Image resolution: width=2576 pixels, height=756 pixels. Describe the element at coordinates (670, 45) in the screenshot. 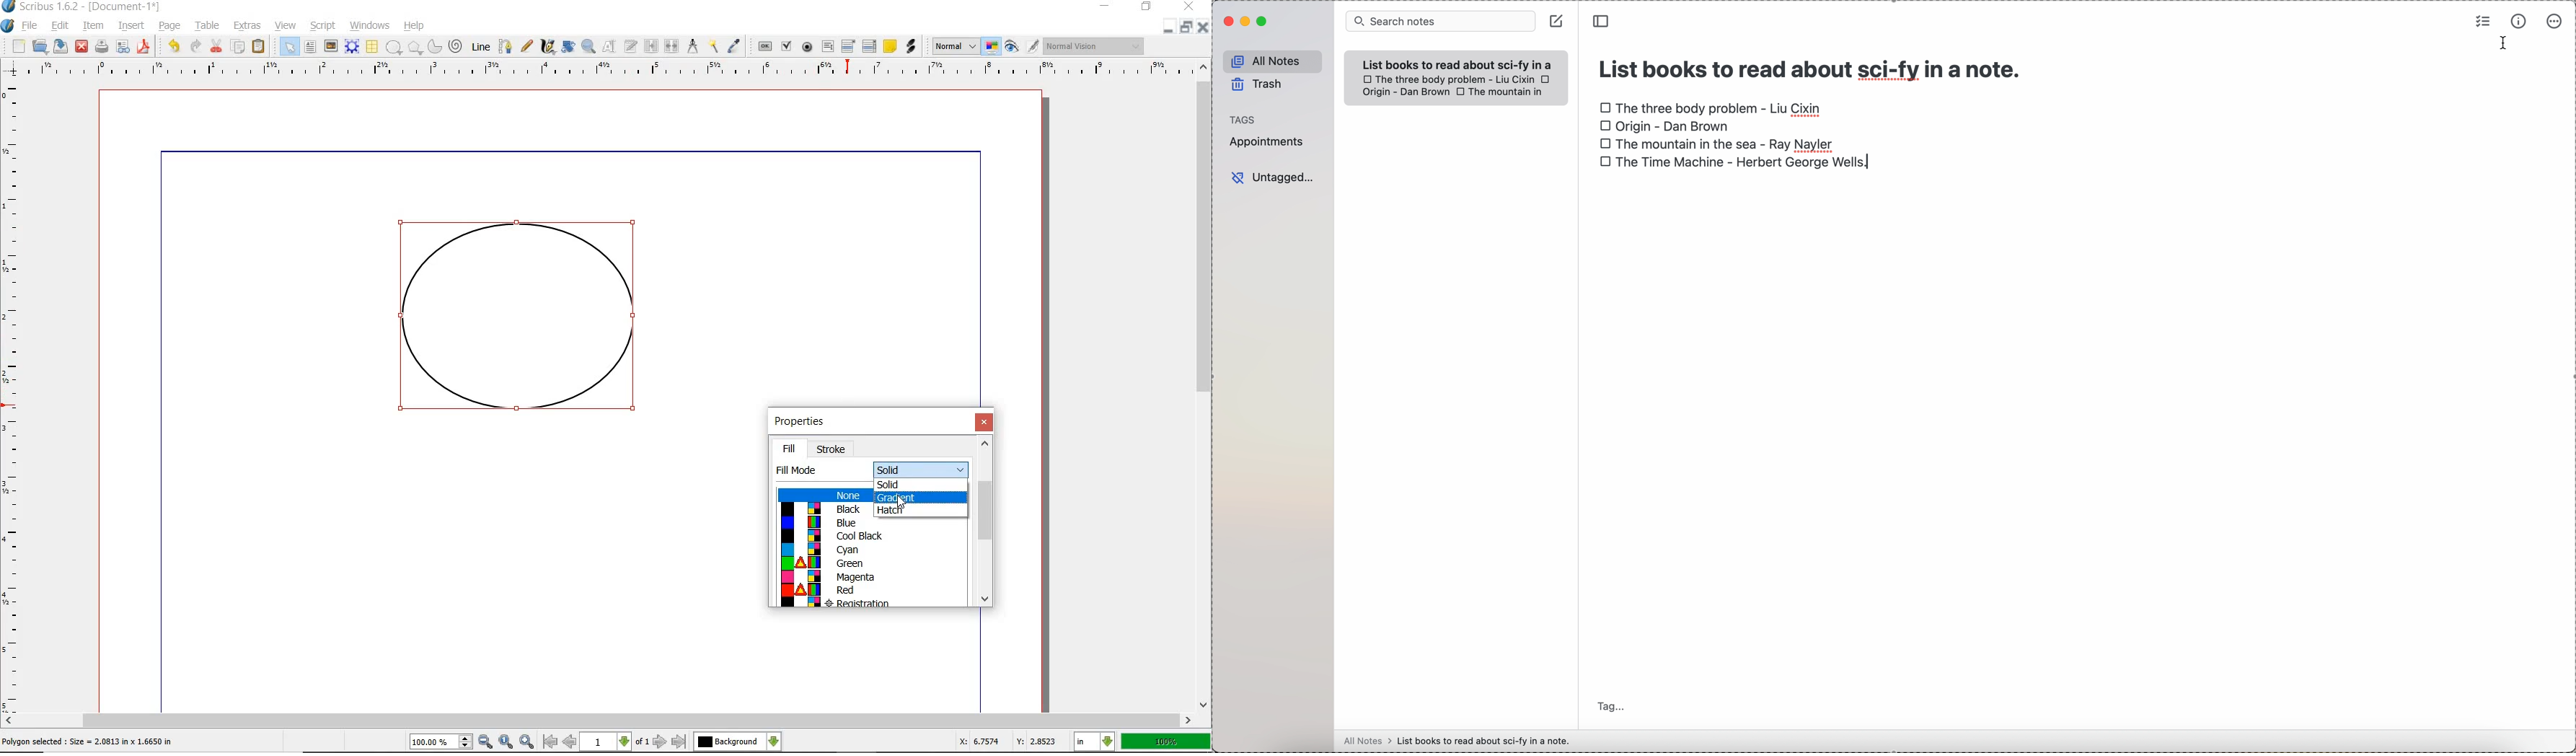

I see `UNLINK TEXT FRAME` at that location.